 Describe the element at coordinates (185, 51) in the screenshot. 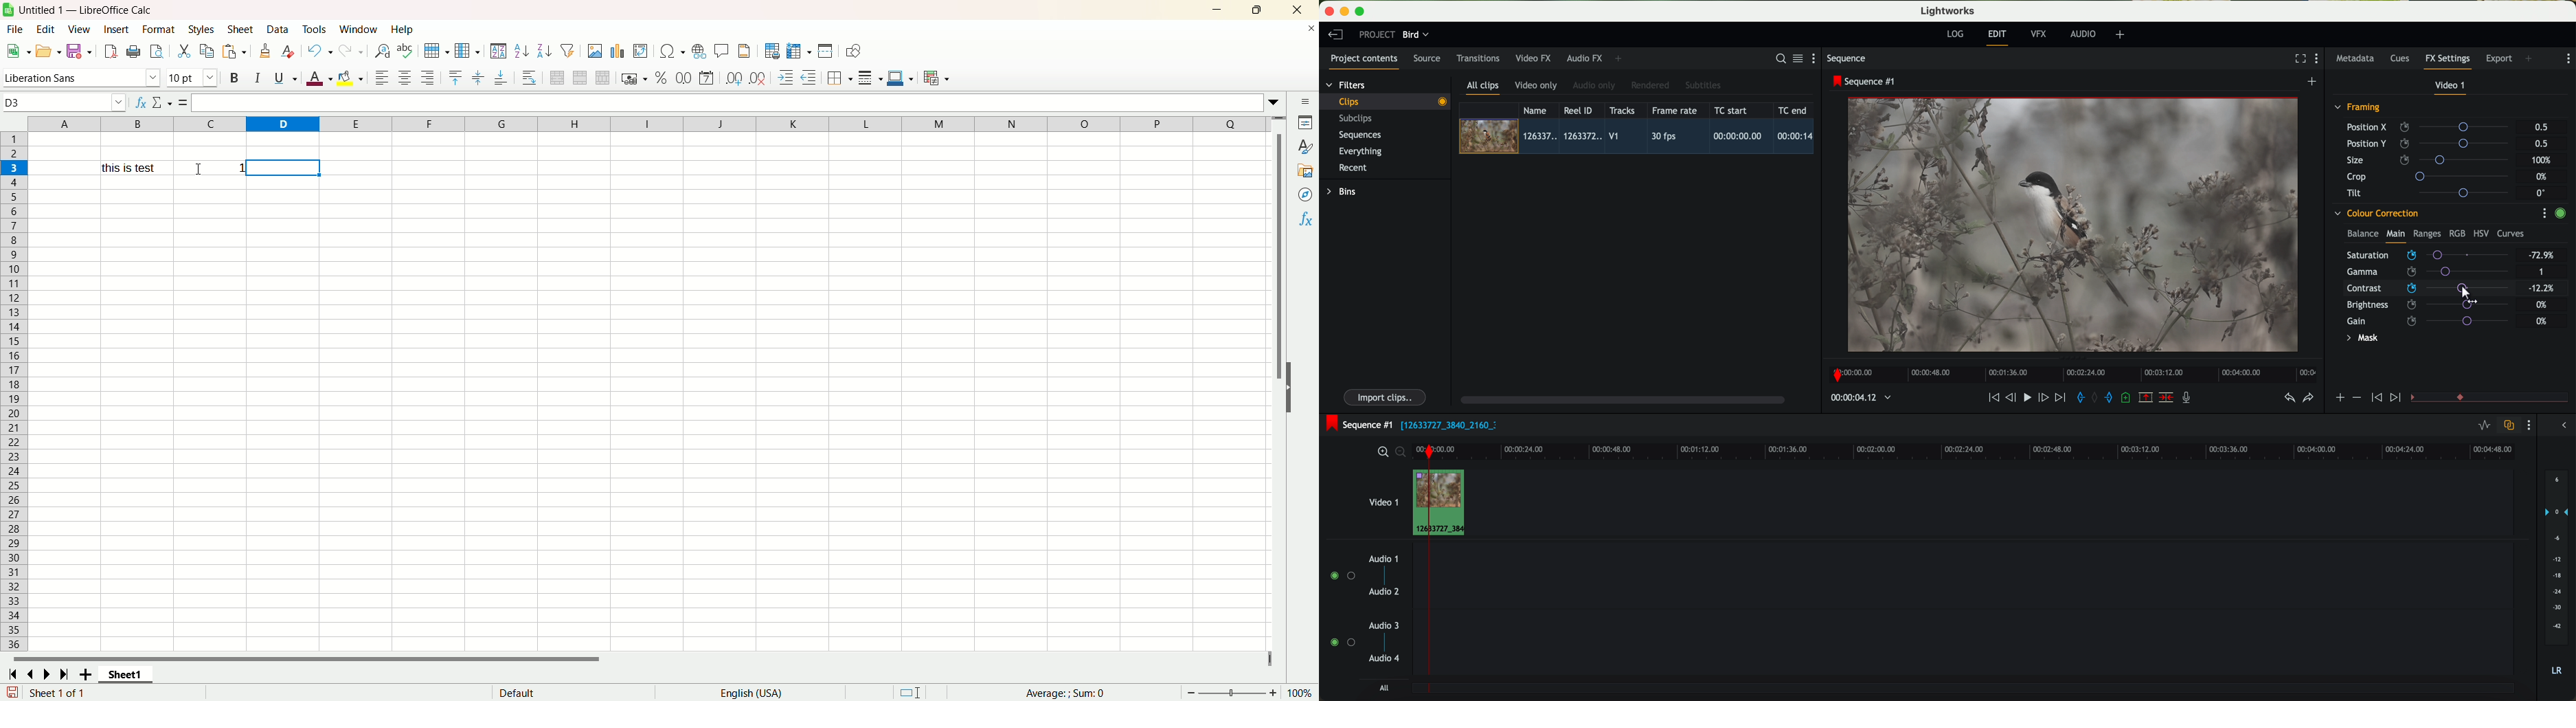

I see `cut` at that location.